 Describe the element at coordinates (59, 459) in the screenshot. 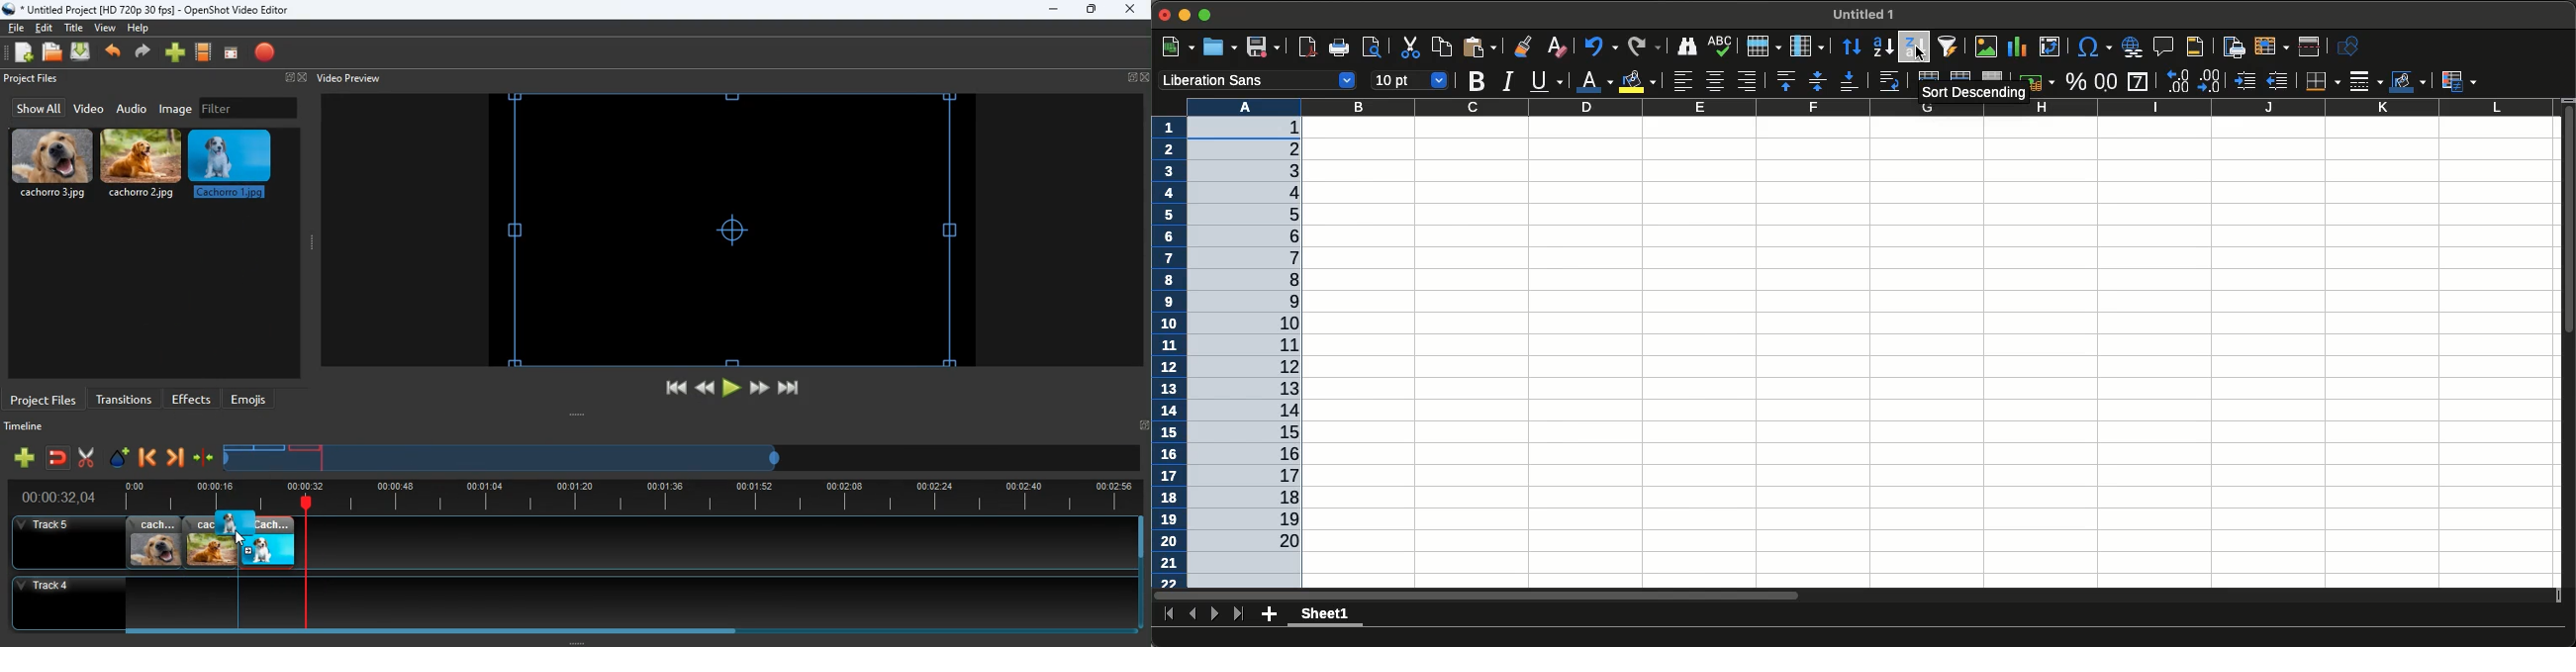

I see `join` at that location.